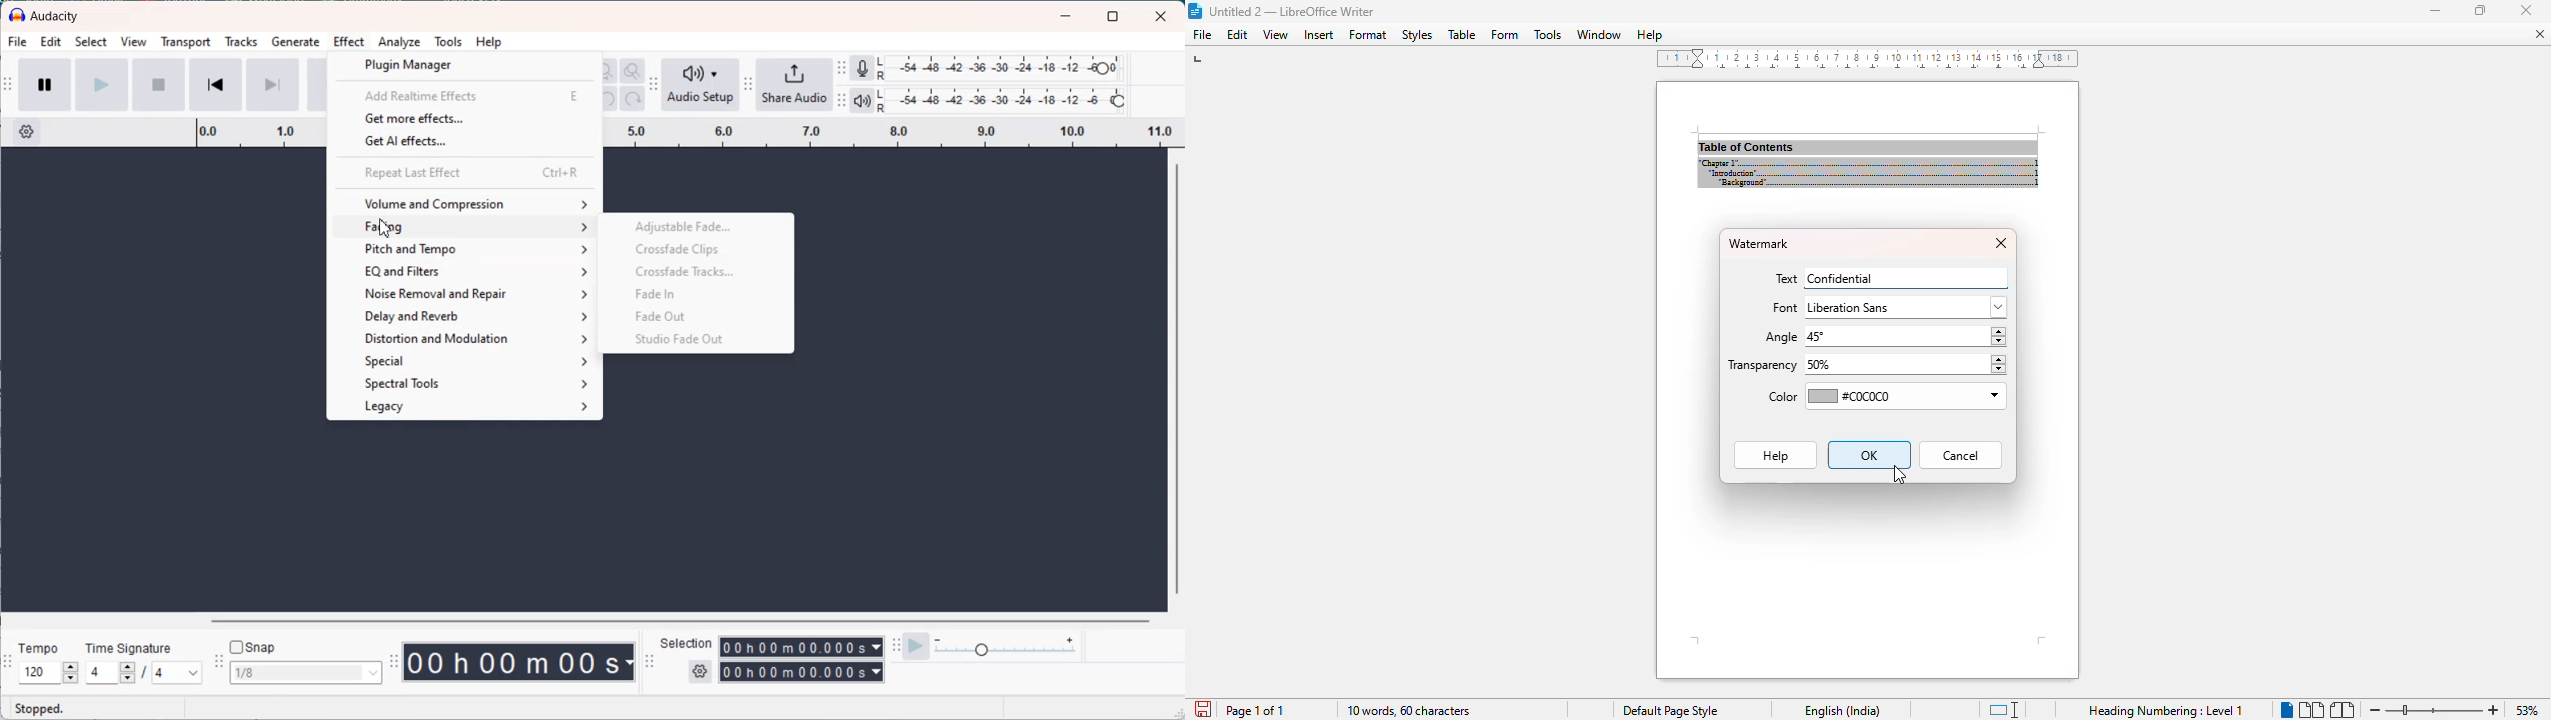  I want to click on Crossfade tracks, so click(695, 273).